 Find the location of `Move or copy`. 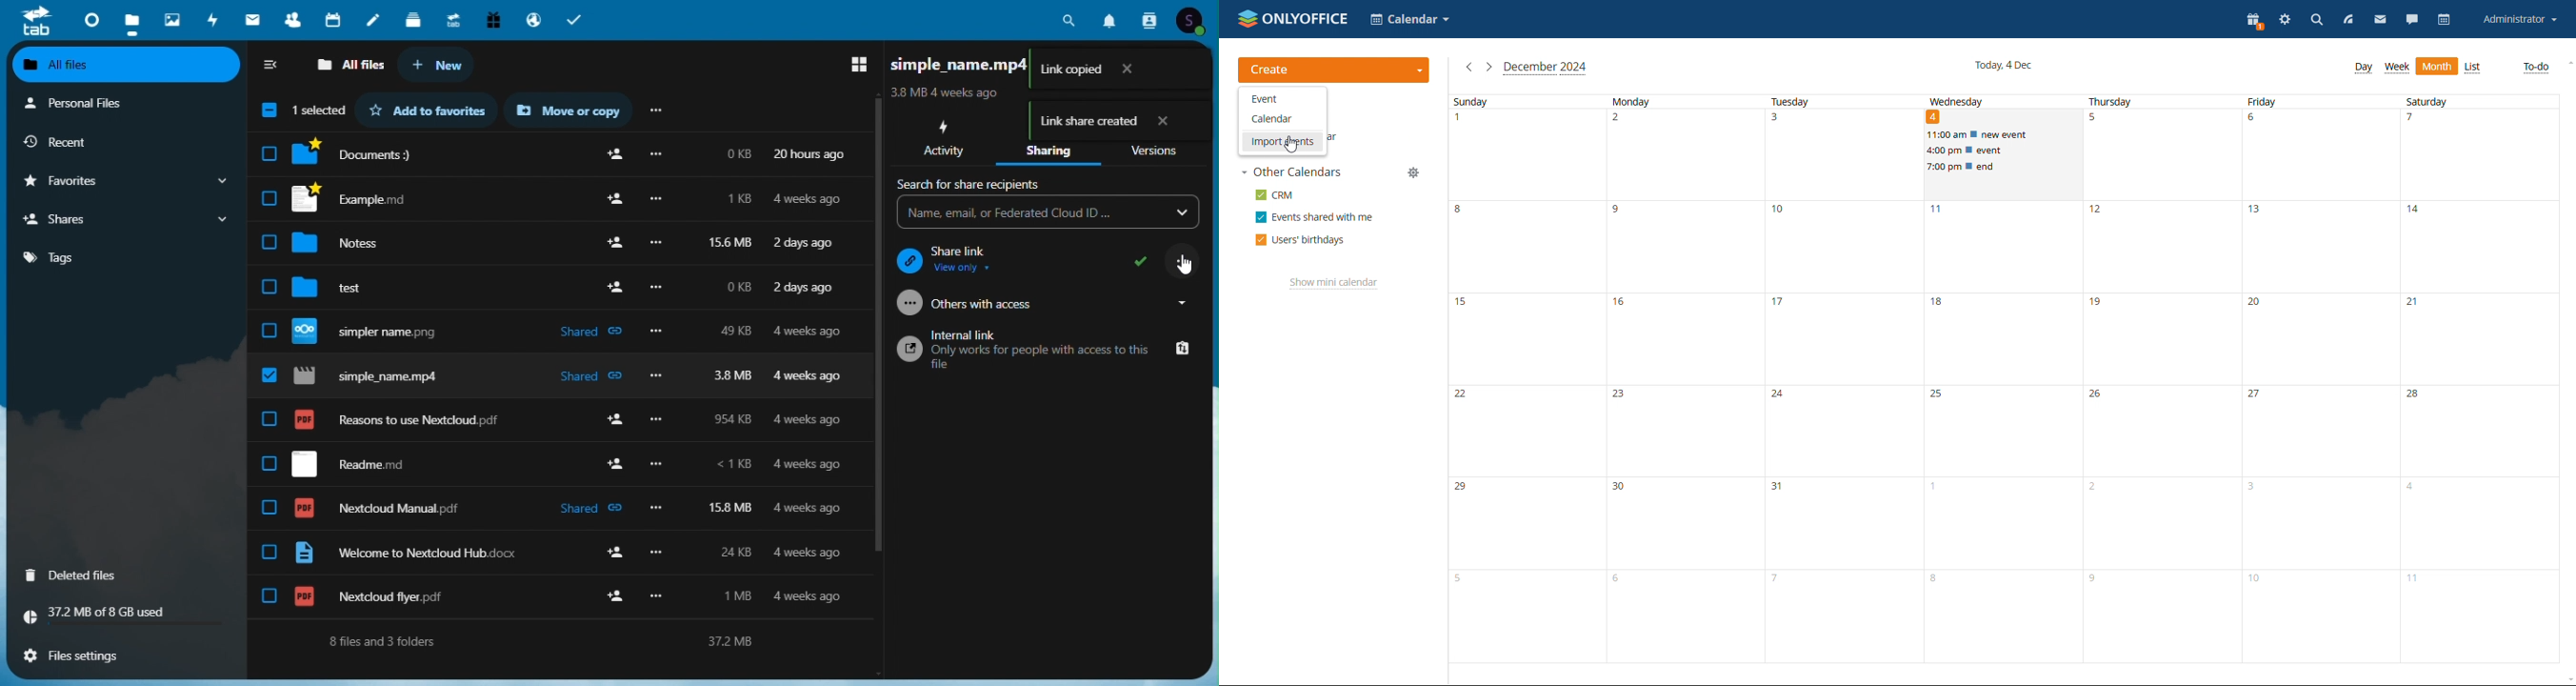

Move or copy is located at coordinates (570, 111).